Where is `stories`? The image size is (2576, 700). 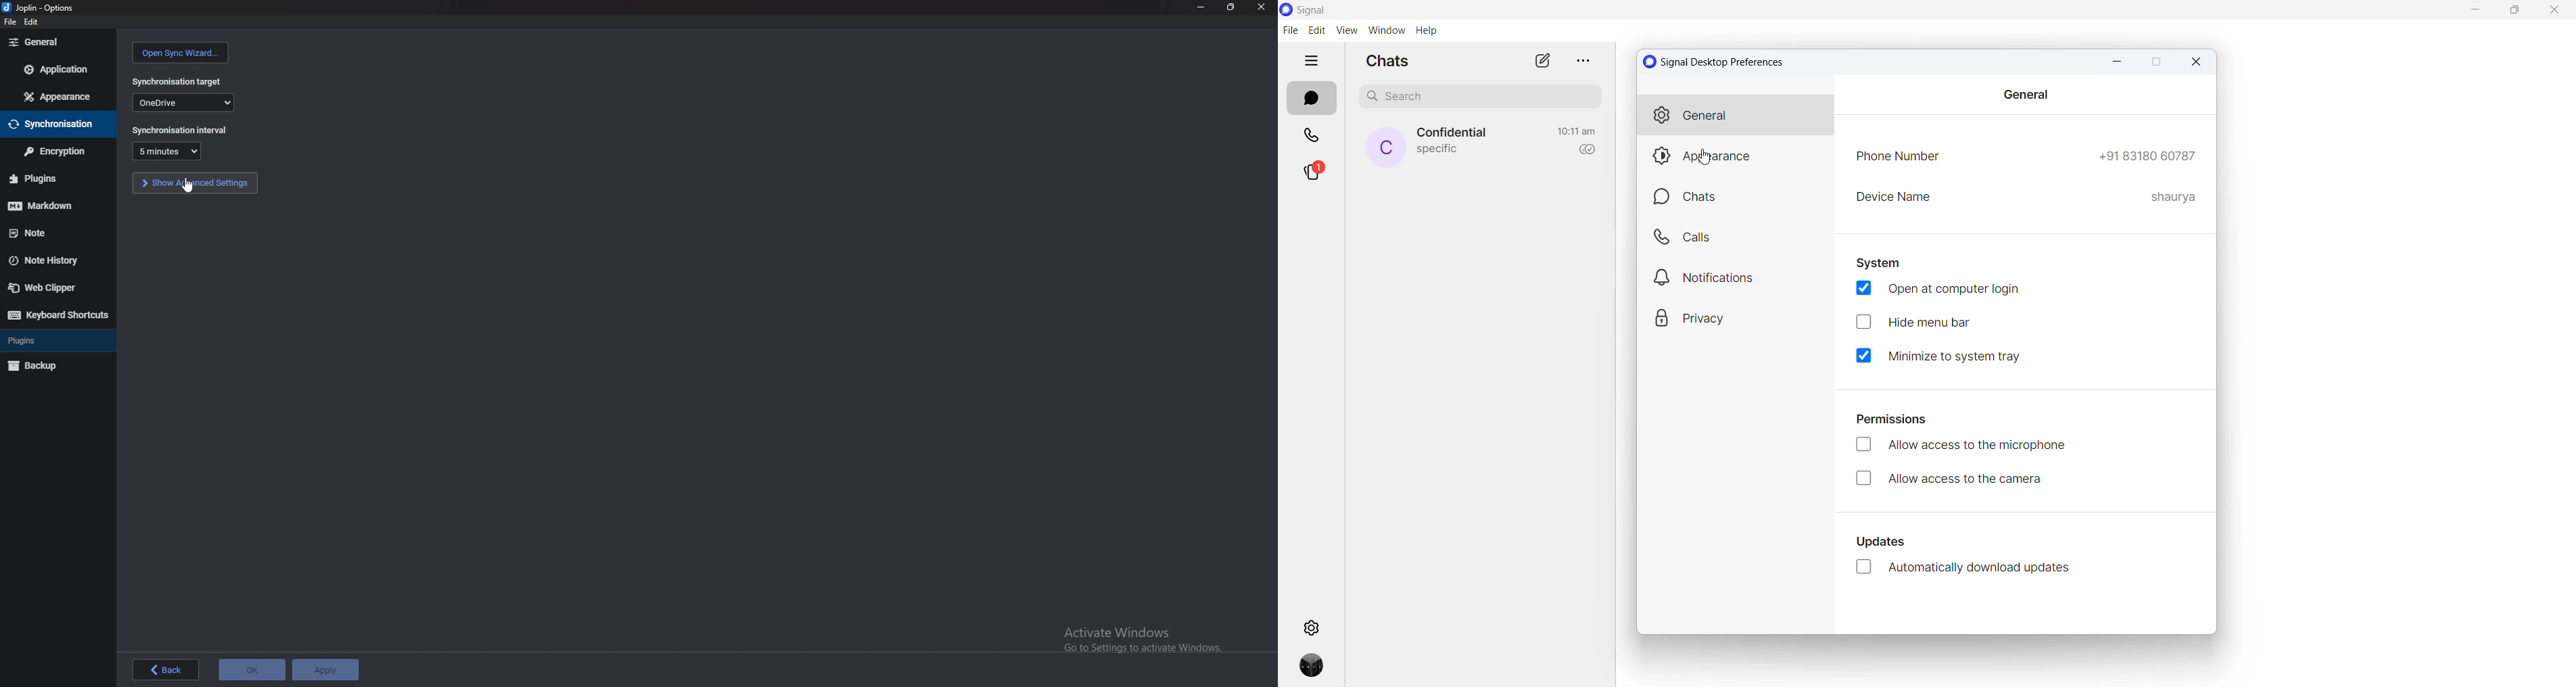
stories is located at coordinates (1314, 174).